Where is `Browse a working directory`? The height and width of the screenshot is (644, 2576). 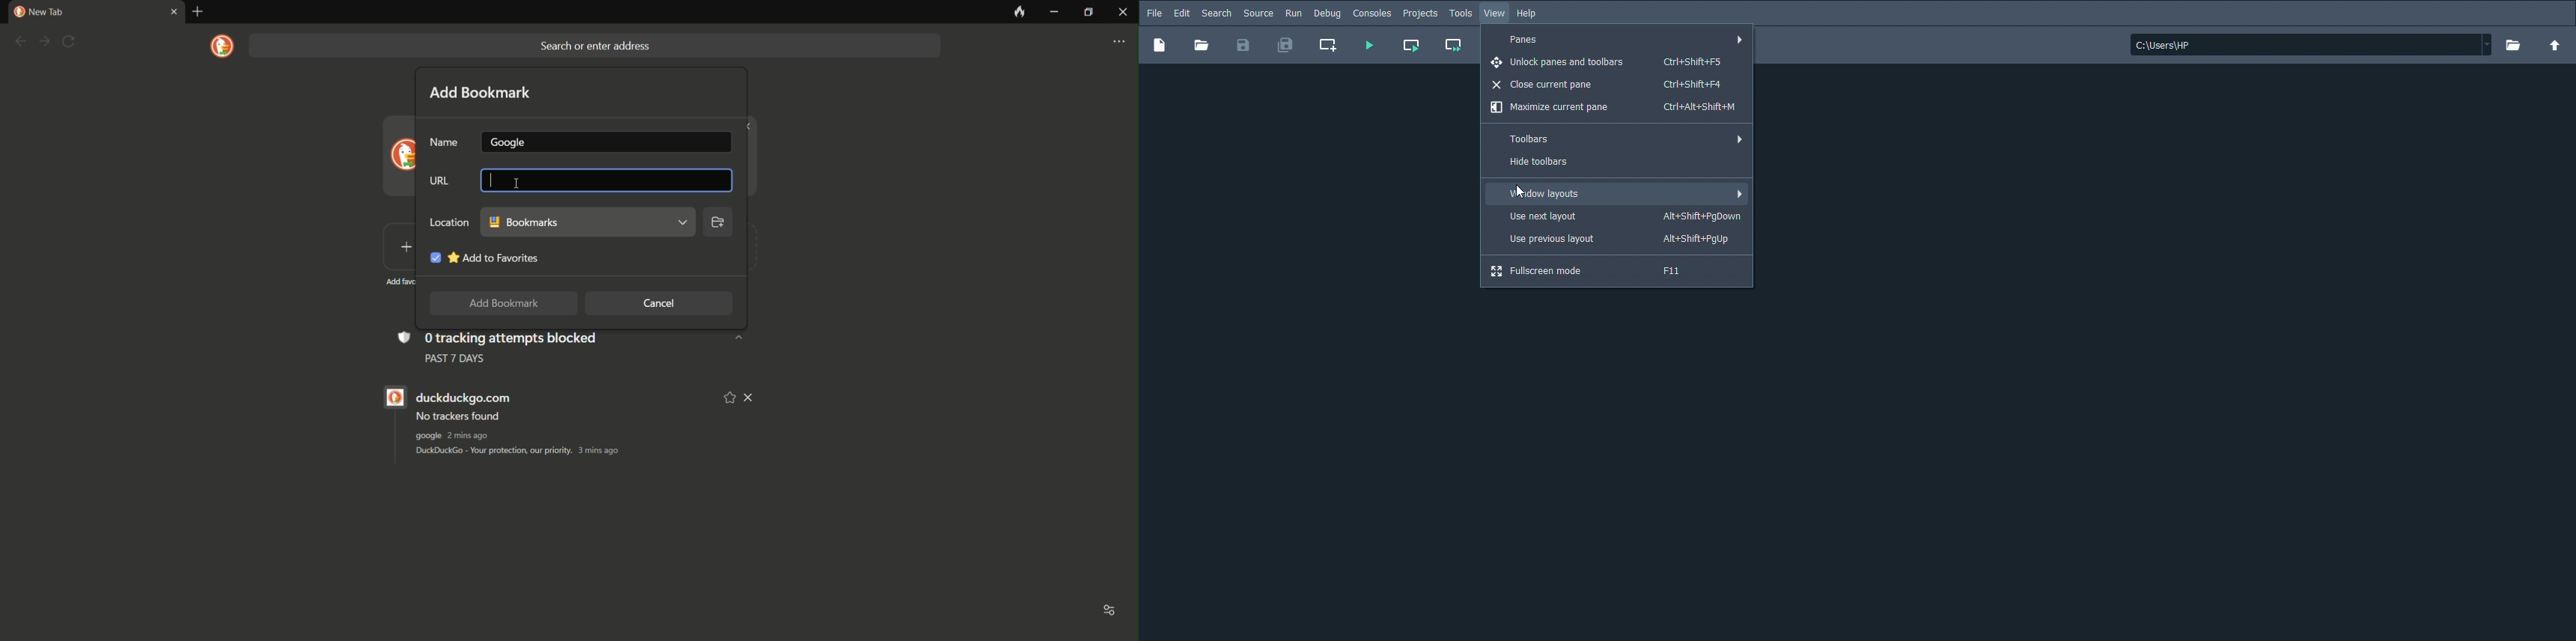
Browse a working directory is located at coordinates (2515, 46).